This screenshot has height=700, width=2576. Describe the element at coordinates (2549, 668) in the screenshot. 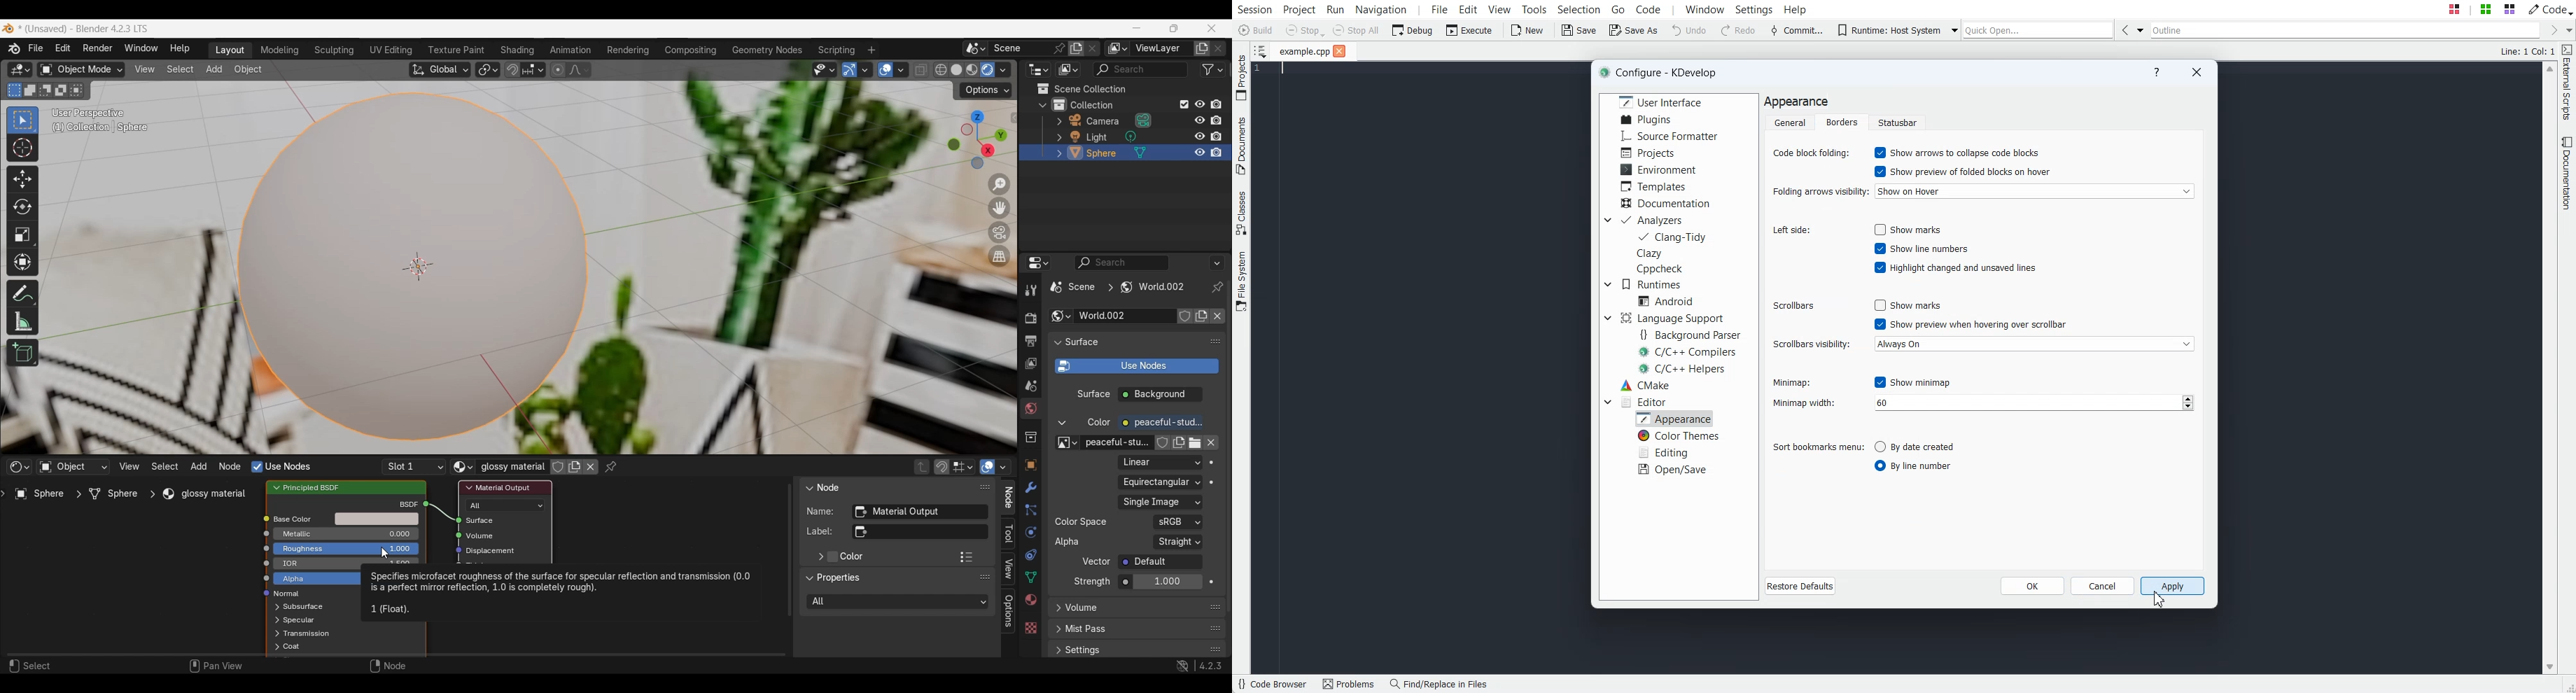

I see `Scroll down` at that location.